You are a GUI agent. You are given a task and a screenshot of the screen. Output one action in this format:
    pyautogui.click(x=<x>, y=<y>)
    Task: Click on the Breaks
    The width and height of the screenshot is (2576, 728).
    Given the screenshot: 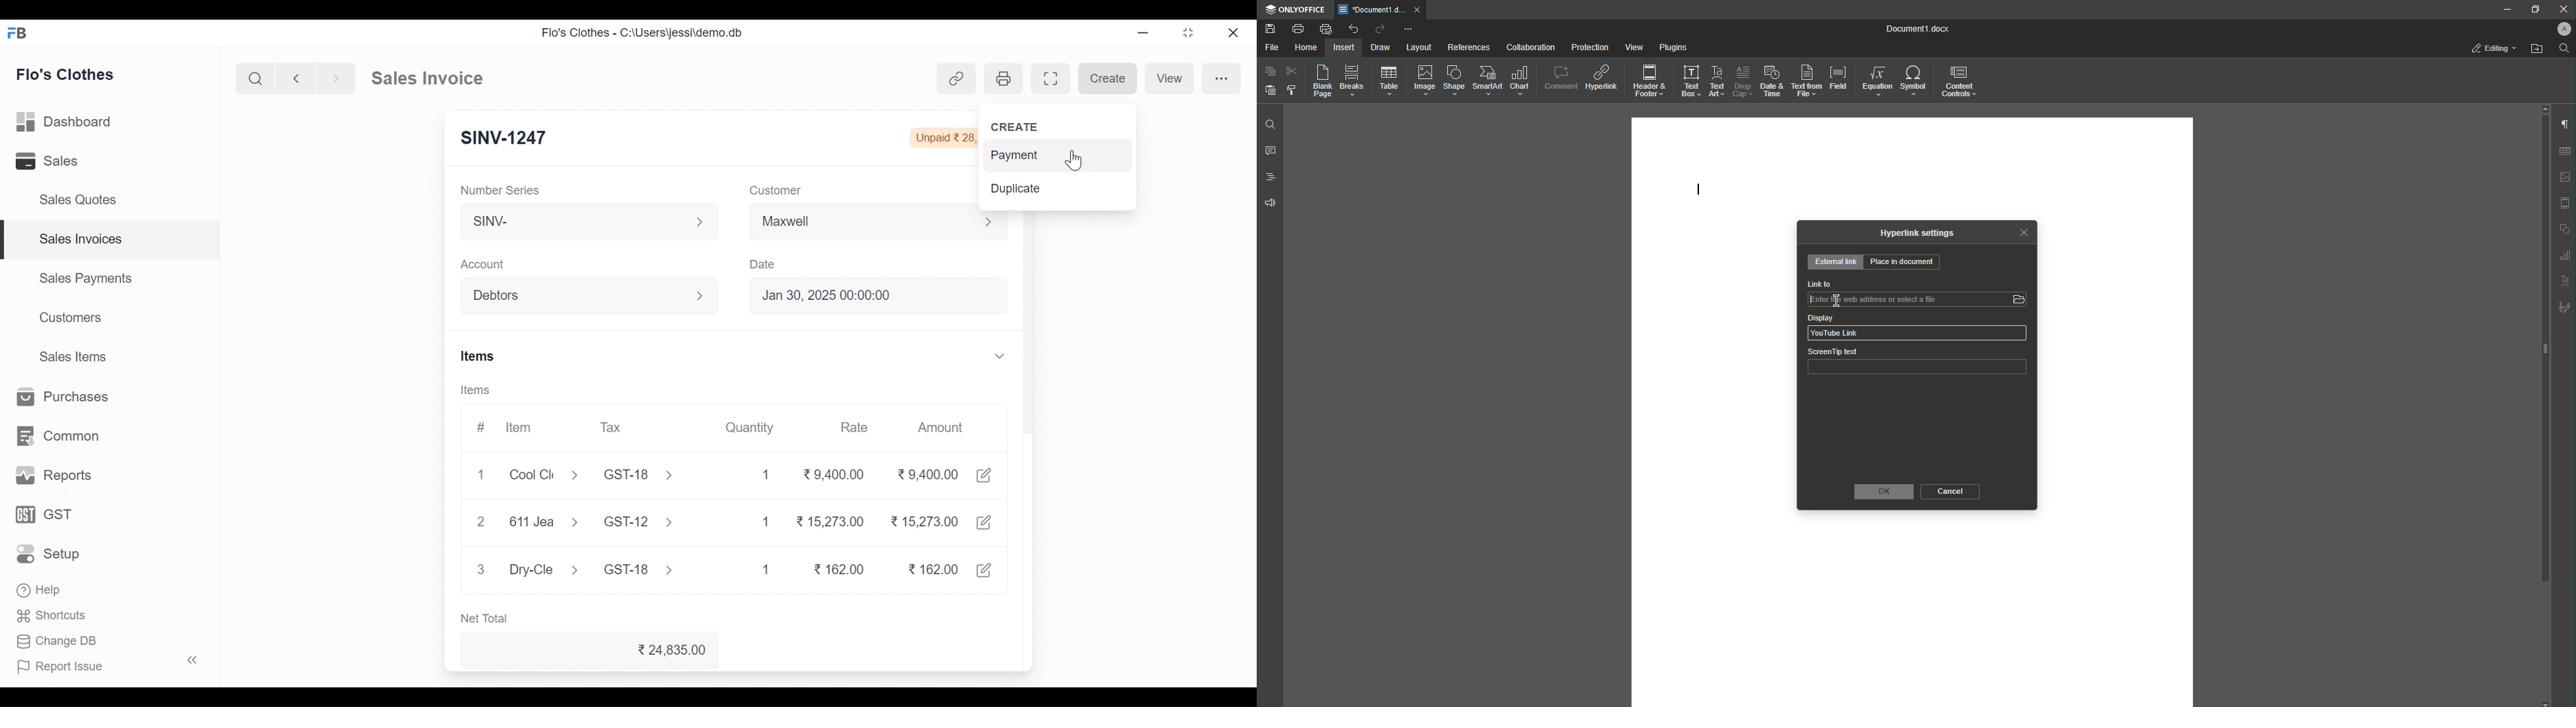 What is the action you would take?
    pyautogui.click(x=1354, y=80)
    